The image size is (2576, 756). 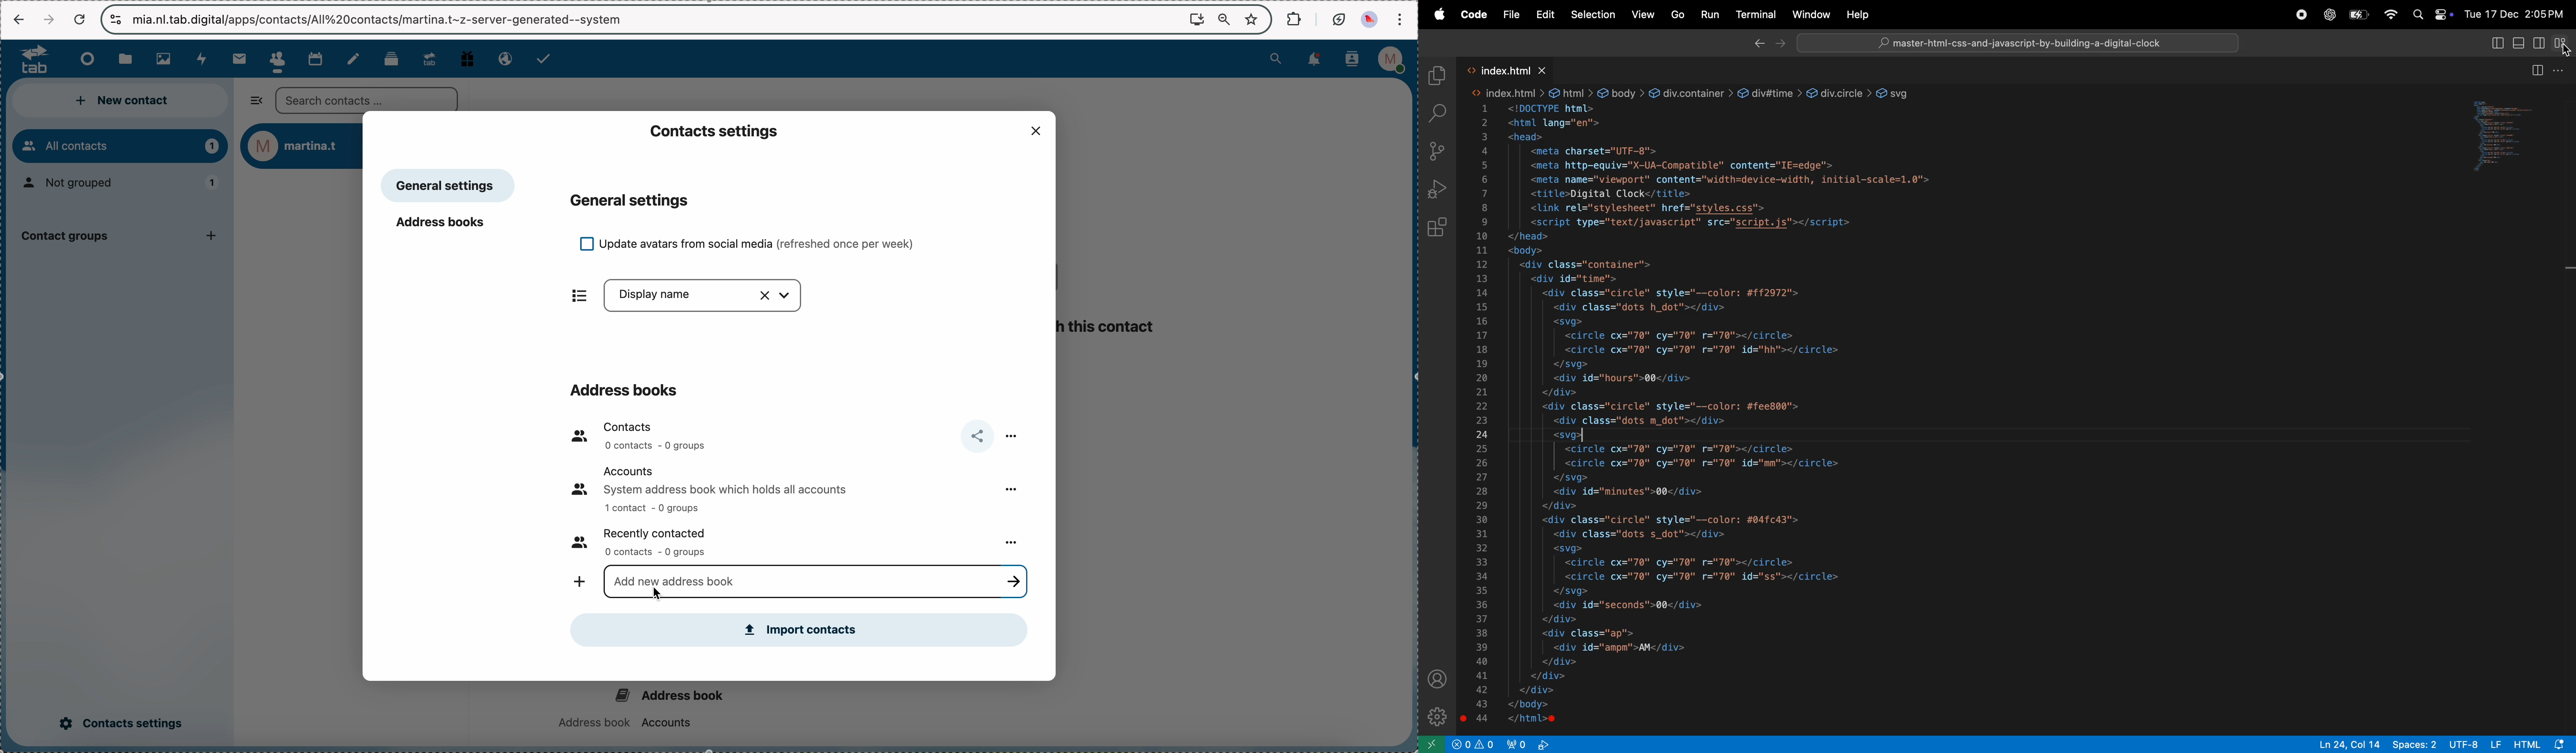 I want to click on more options, so click(x=1014, y=434).